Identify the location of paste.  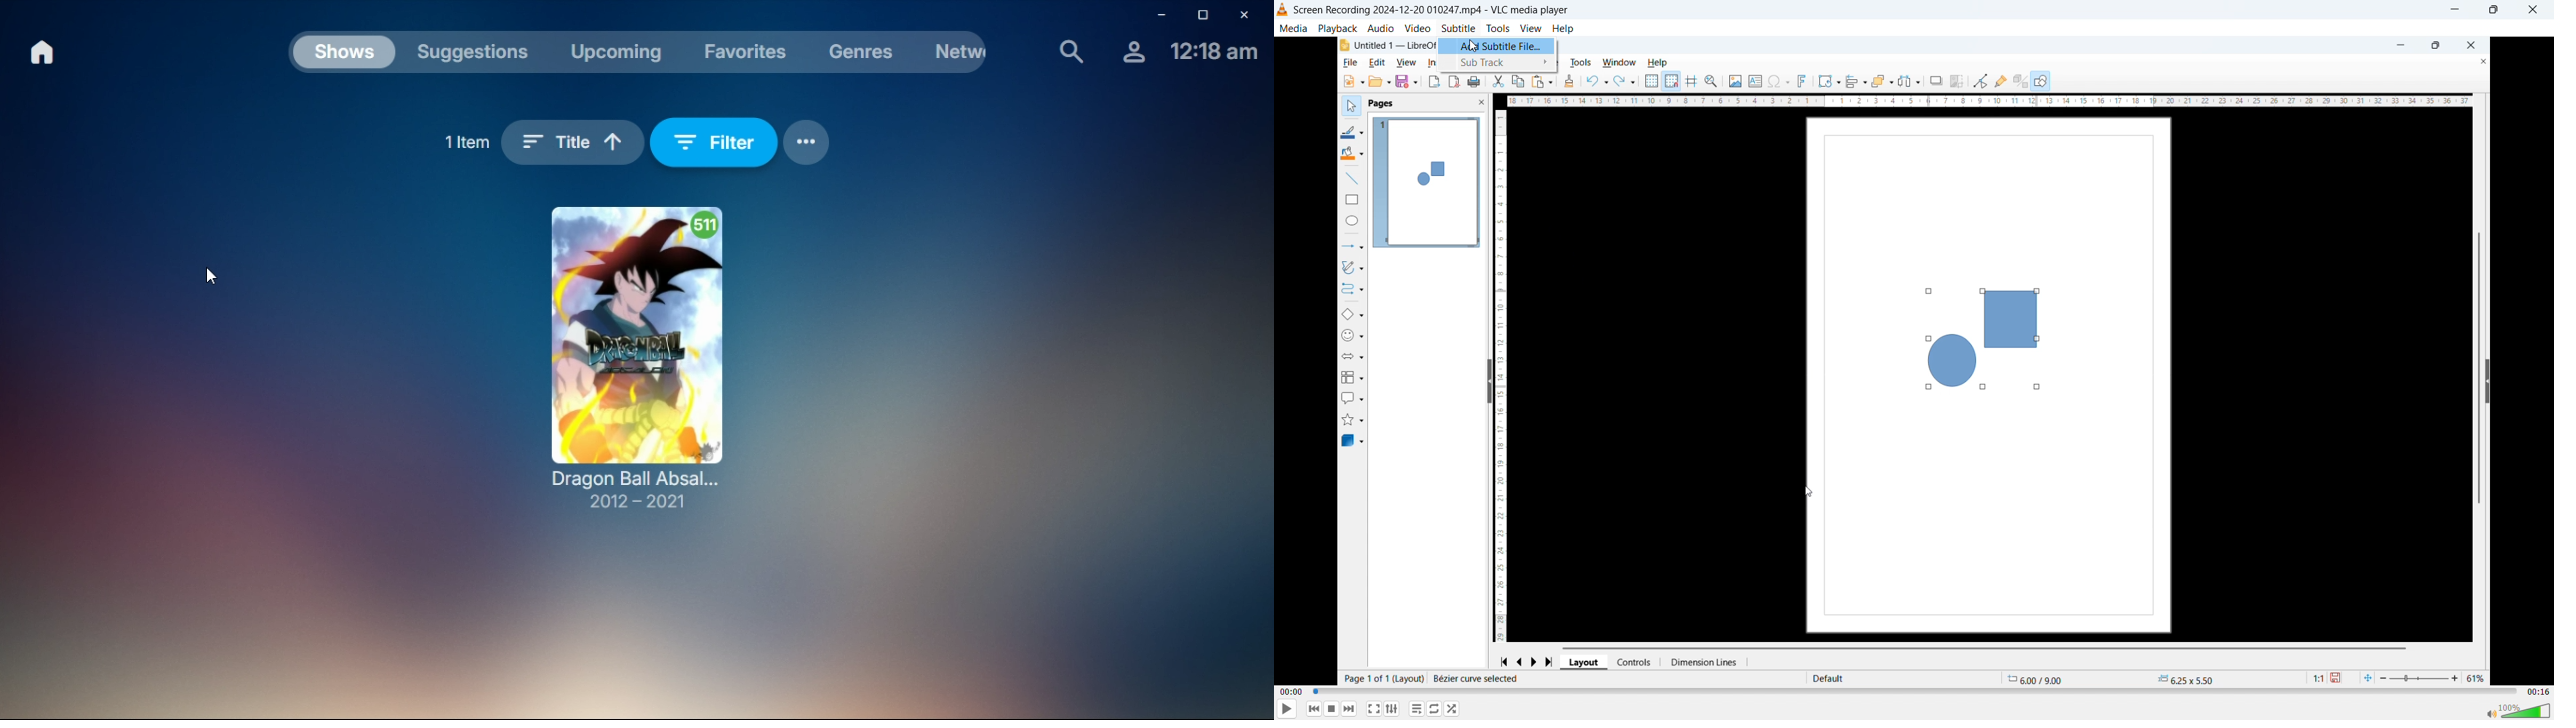
(1542, 81).